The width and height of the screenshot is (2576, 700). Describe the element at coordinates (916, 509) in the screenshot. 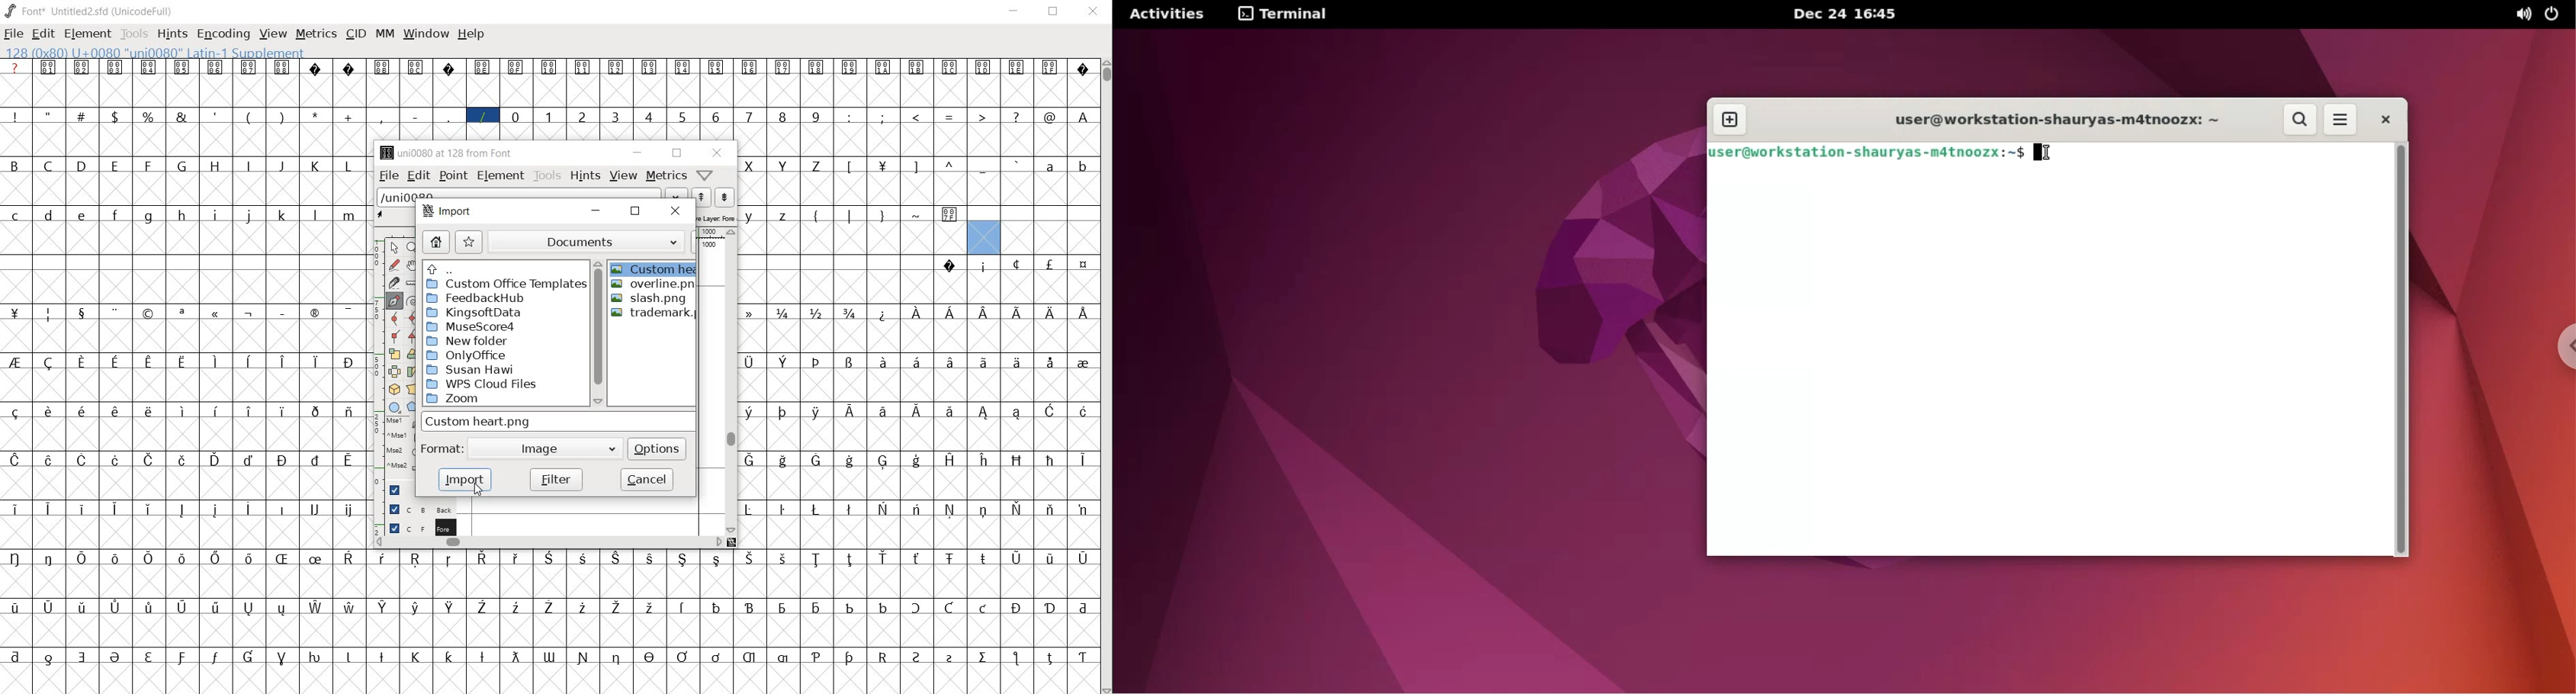

I see `glyph` at that location.